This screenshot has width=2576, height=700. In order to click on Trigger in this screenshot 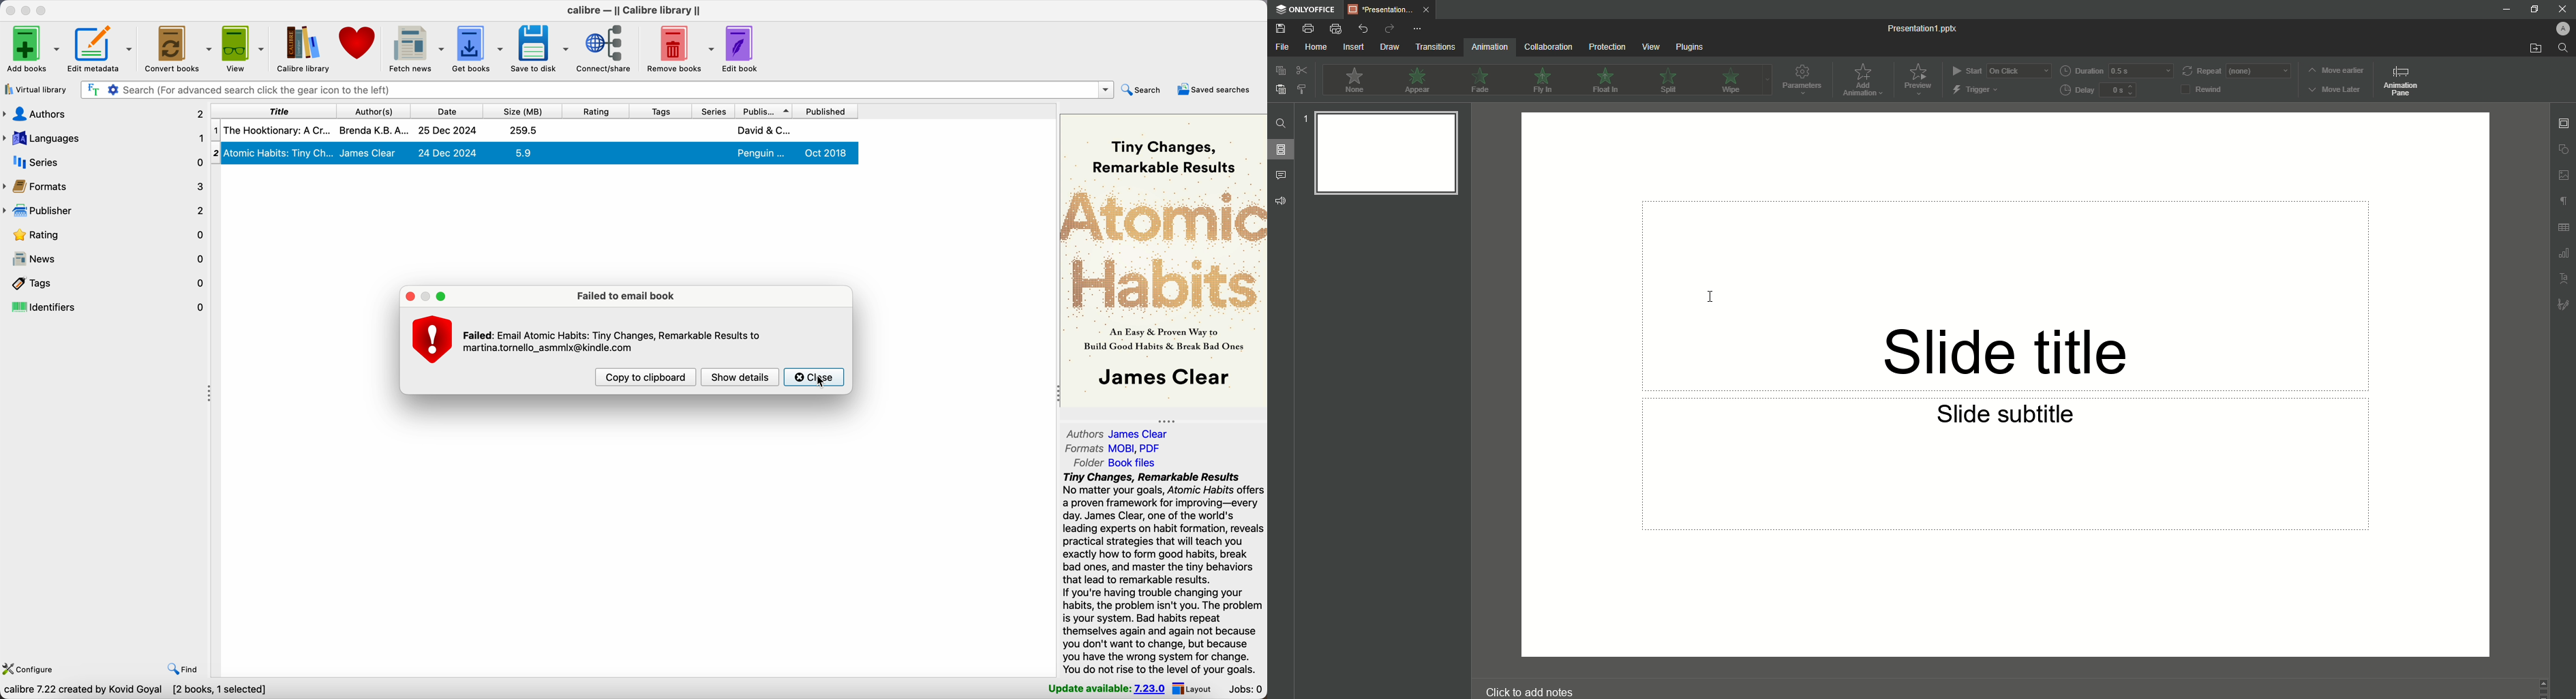, I will do `click(1977, 89)`.